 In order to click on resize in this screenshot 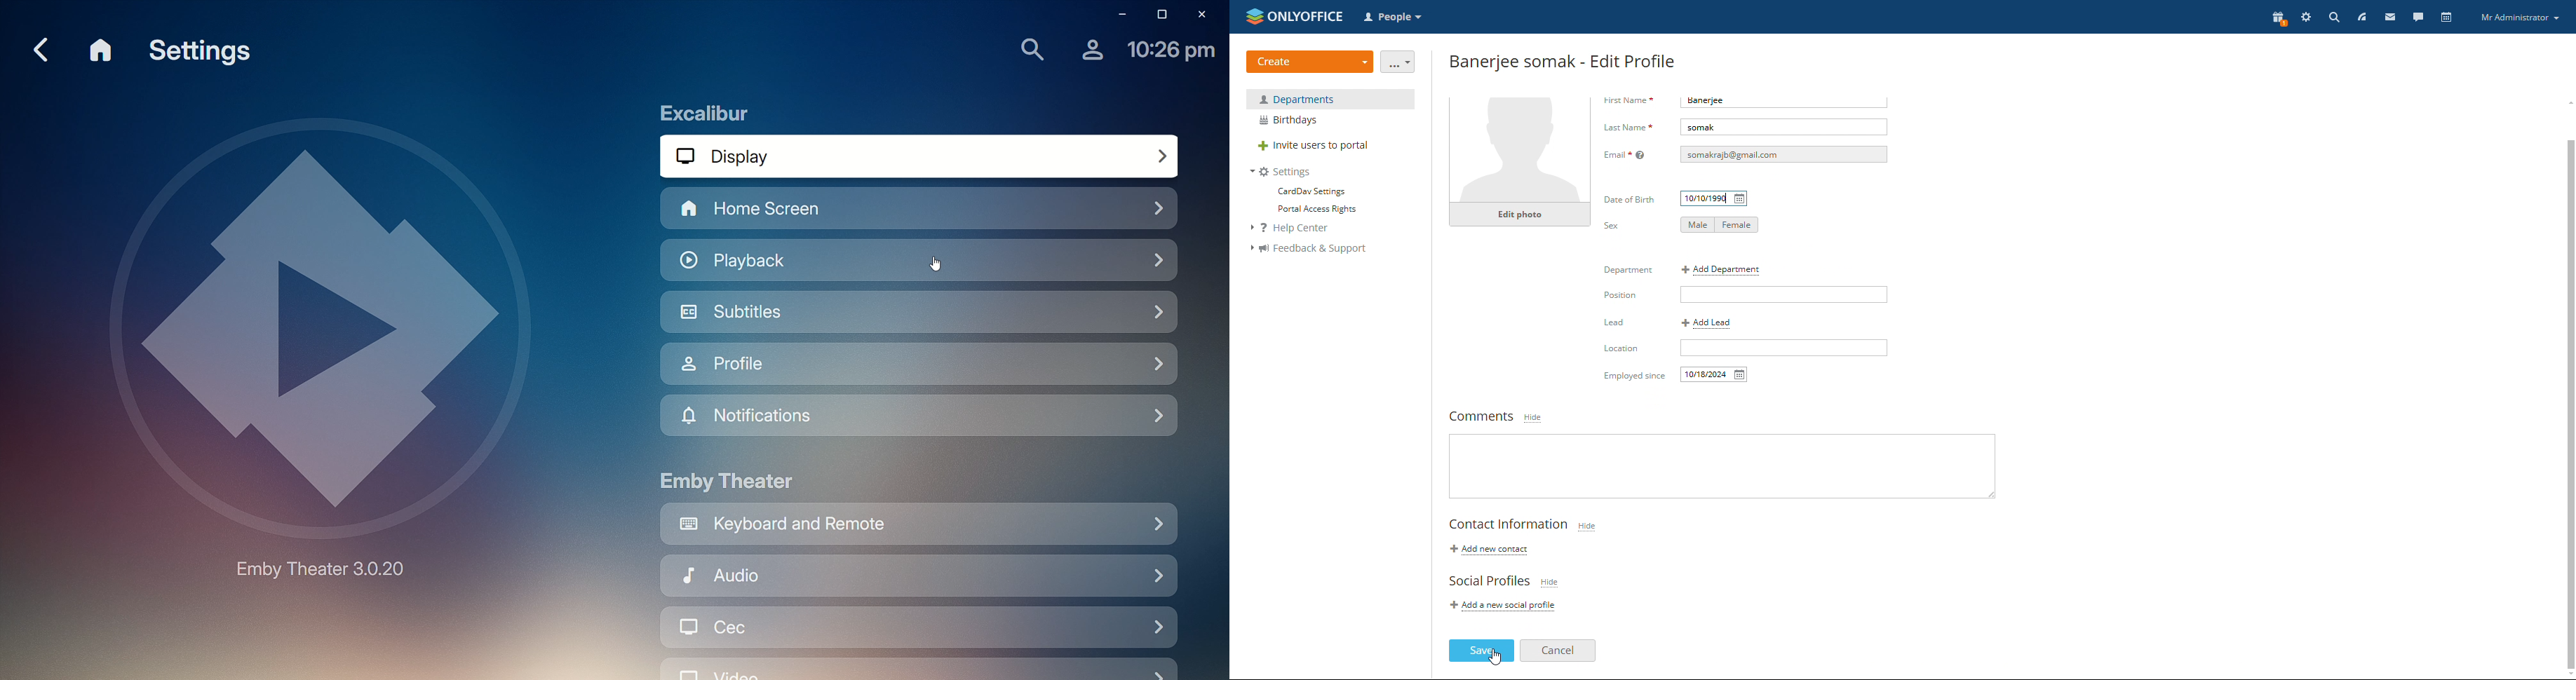, I will do `click(1987, 489)`.